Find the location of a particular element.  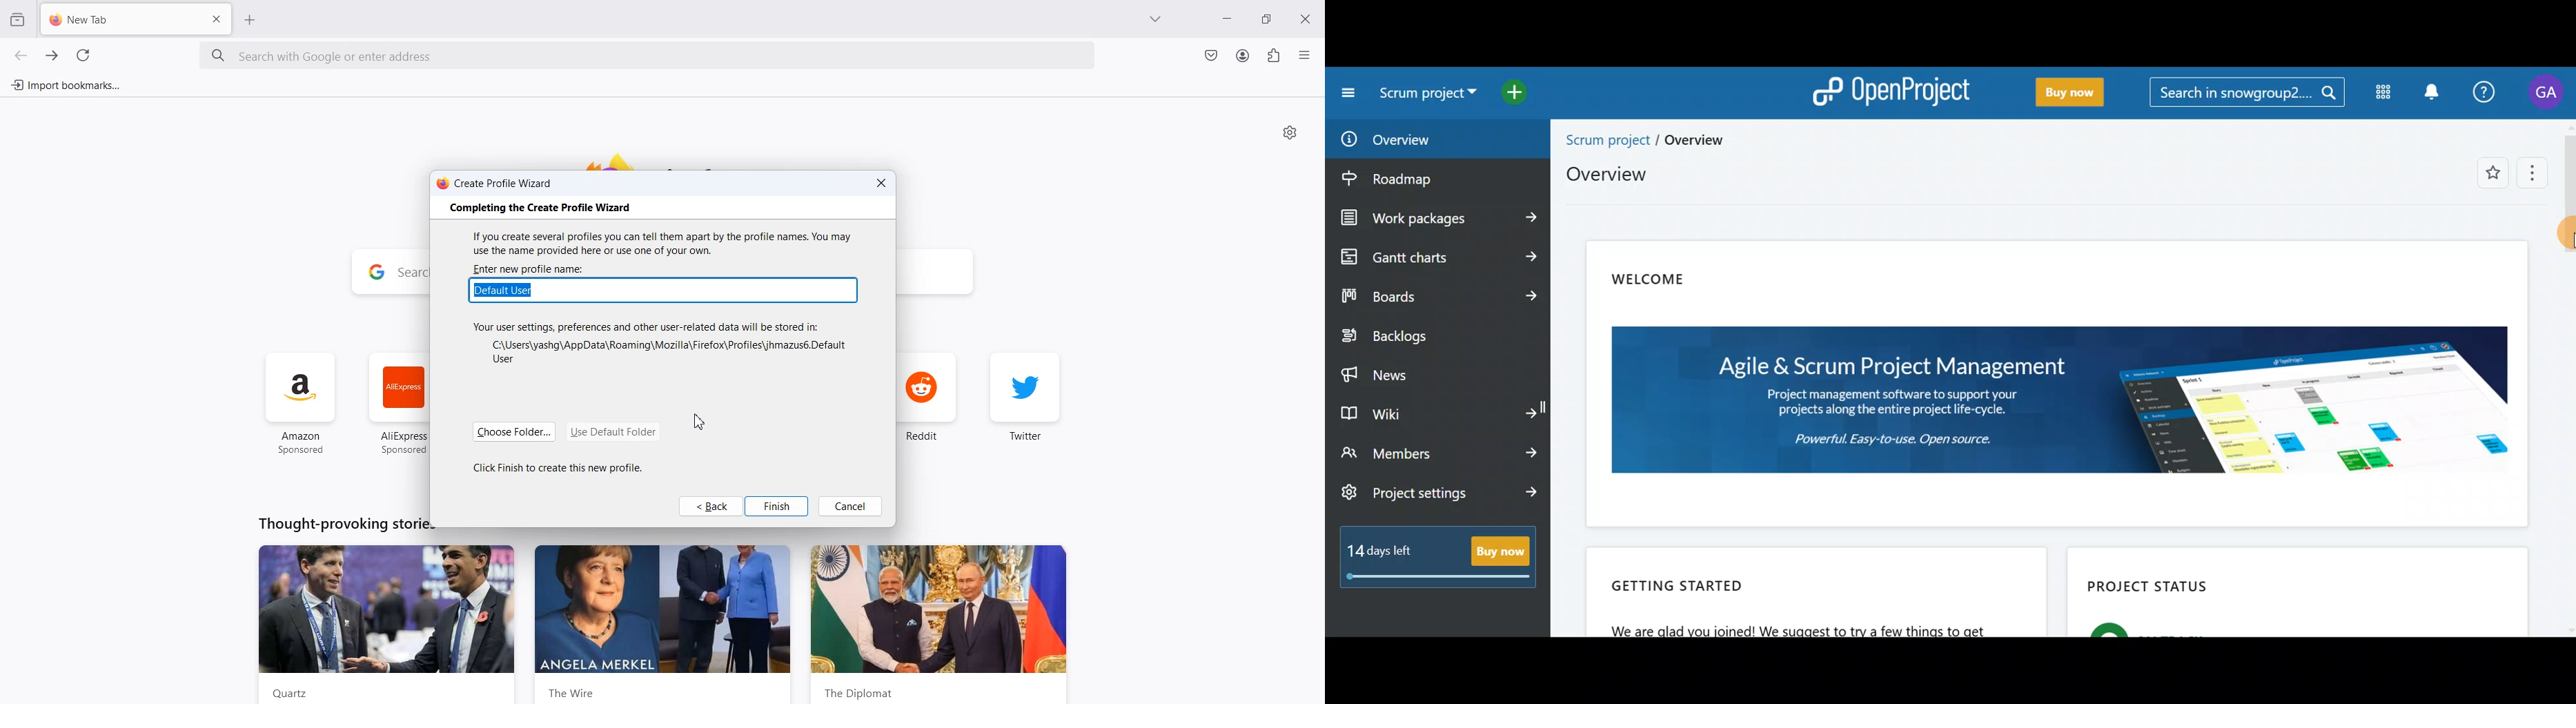

Your user settings, preferences and other user-related data will be stored in: is located at coordinates (649, 325).